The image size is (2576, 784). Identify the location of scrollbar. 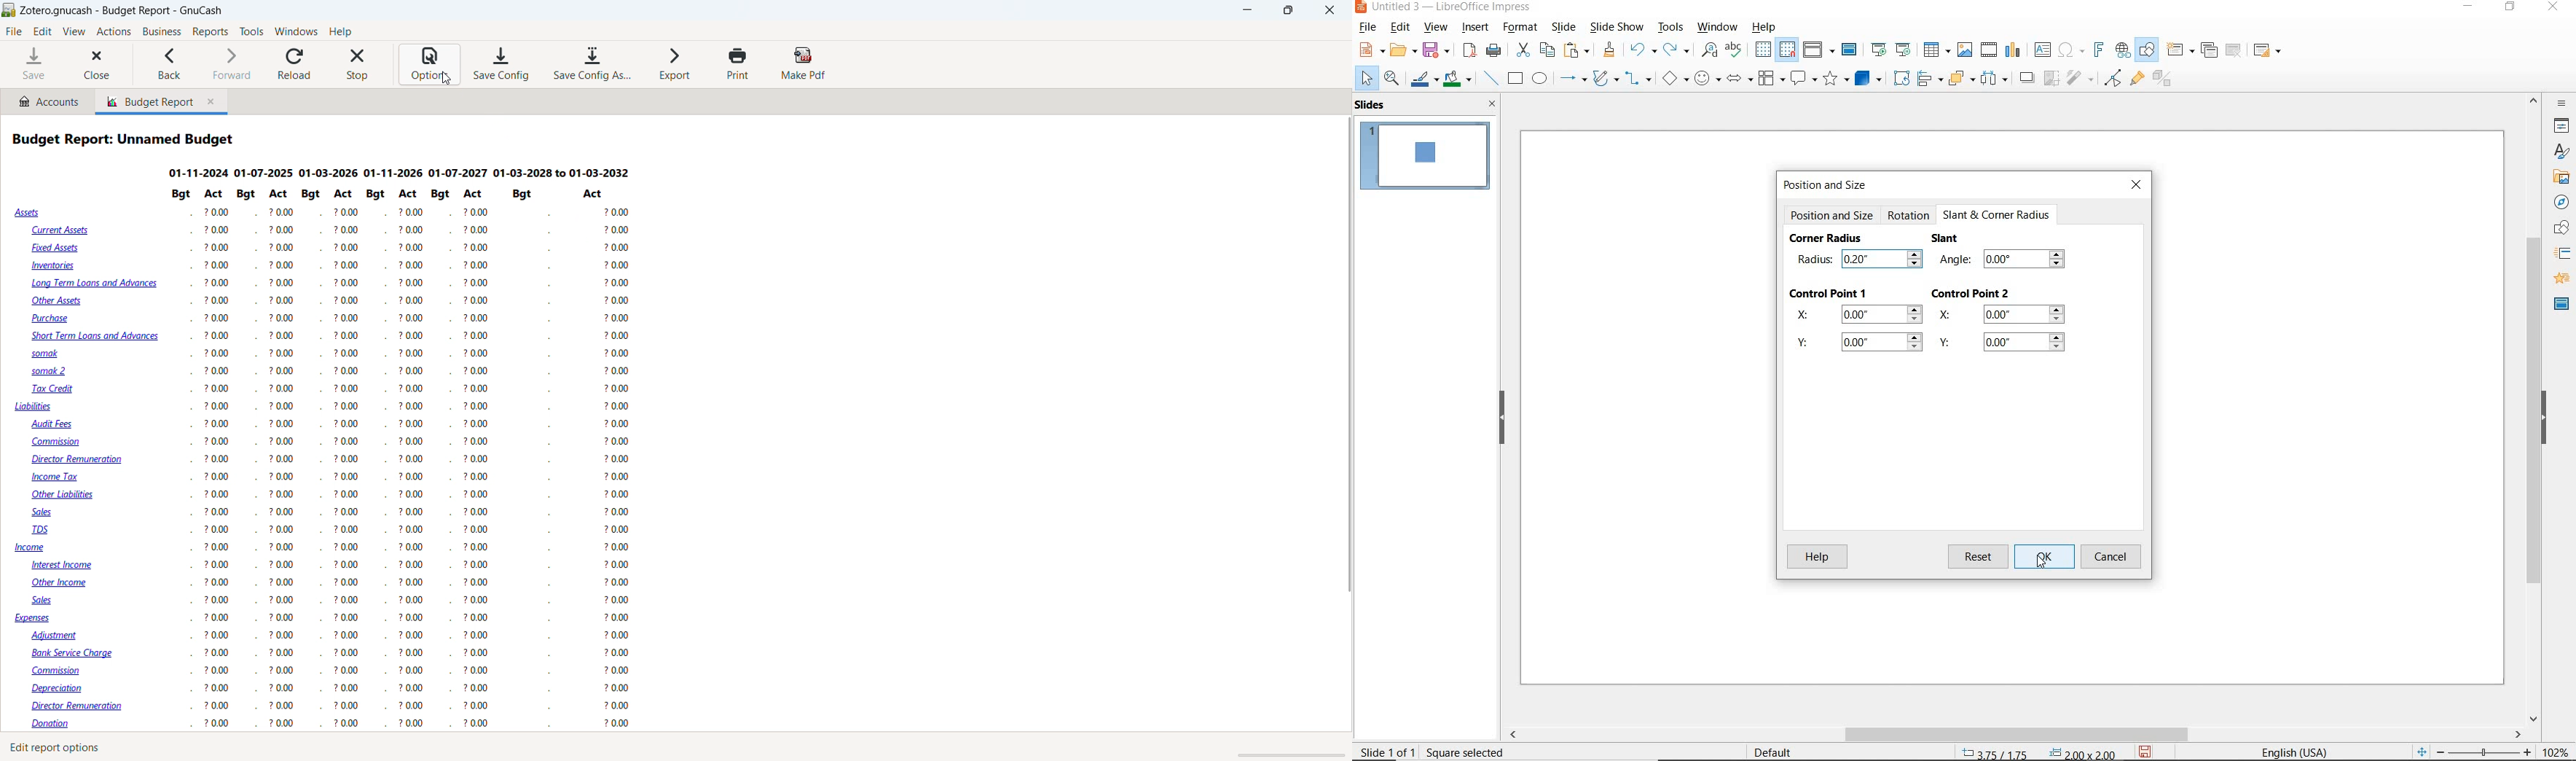
(2534, 409).